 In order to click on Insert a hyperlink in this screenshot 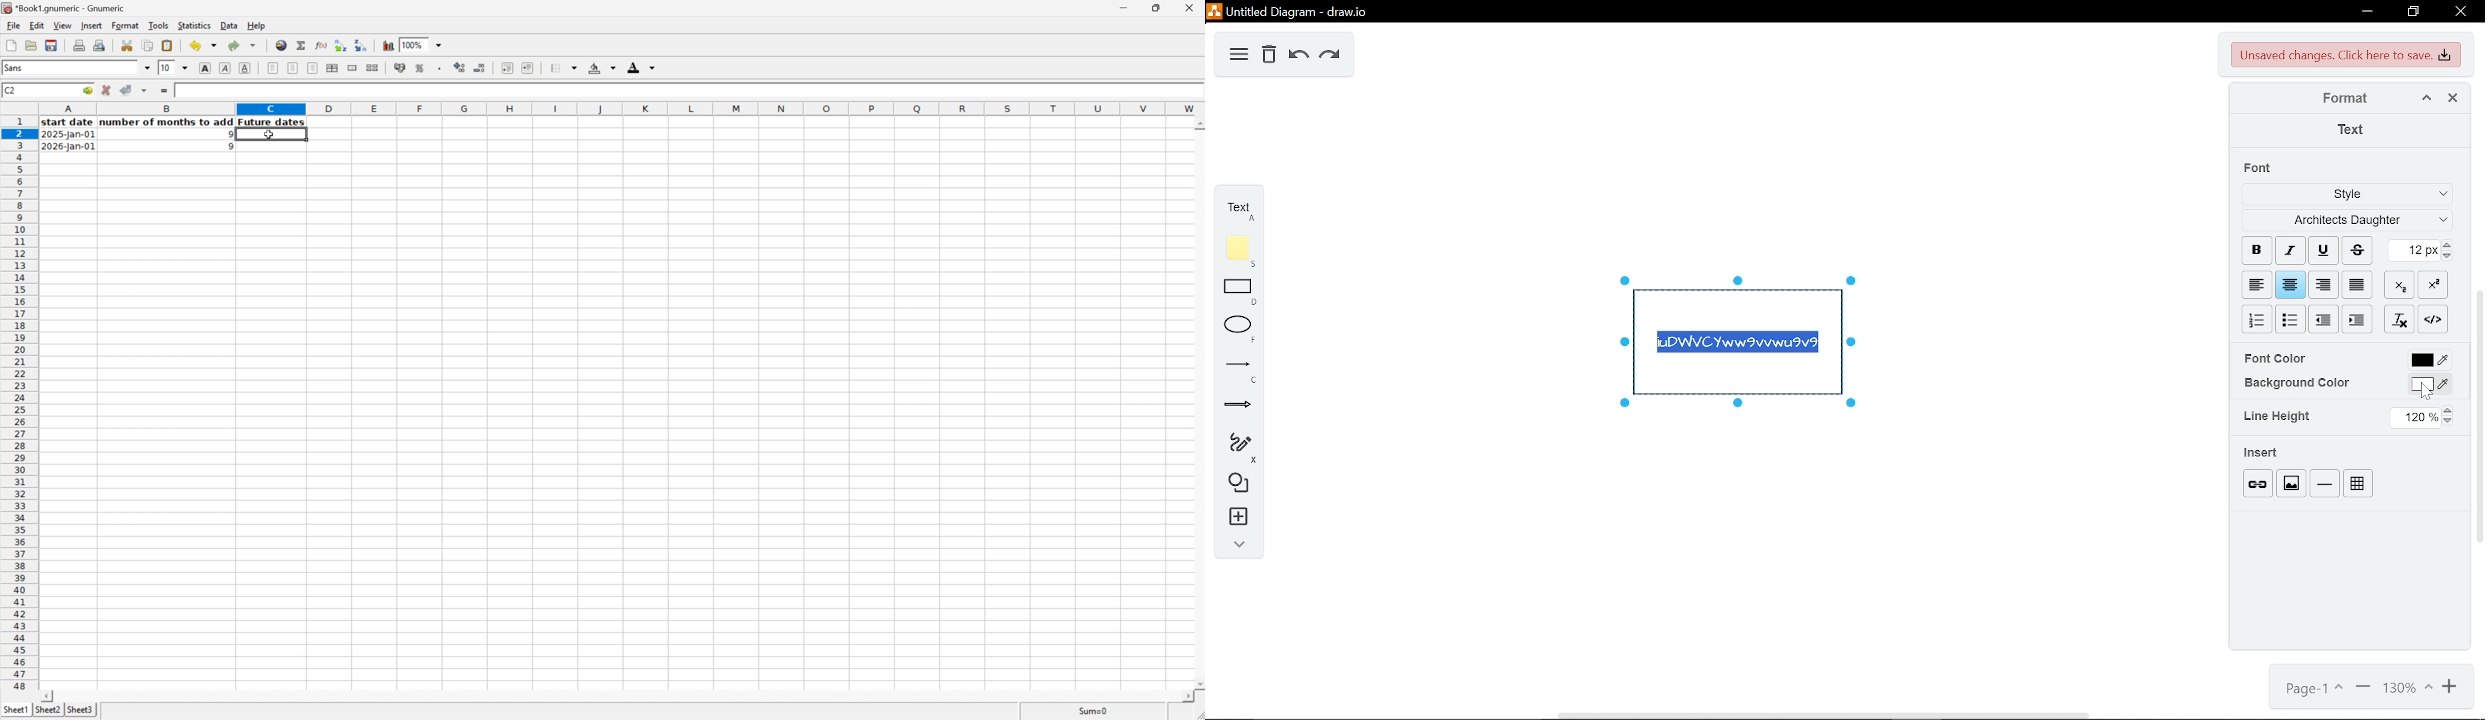, I will do `click(282, 45)`.